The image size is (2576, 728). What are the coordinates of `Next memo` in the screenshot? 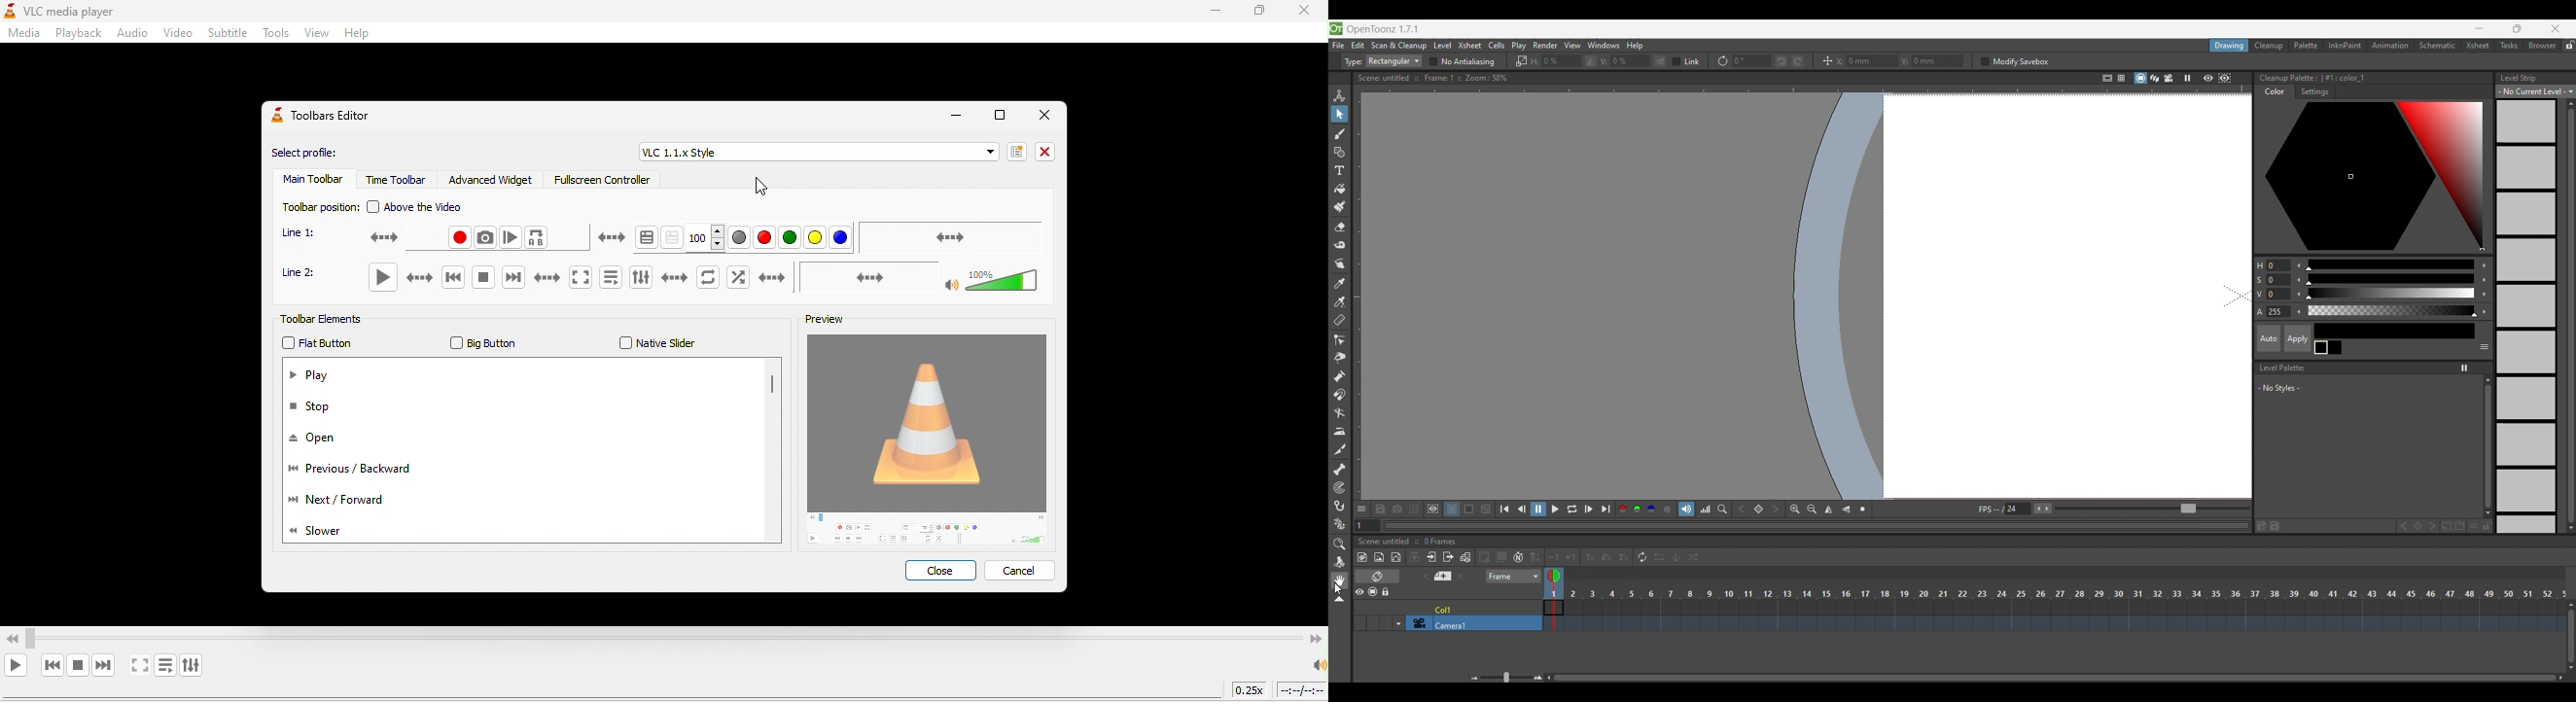 It's located at (1459, 577).